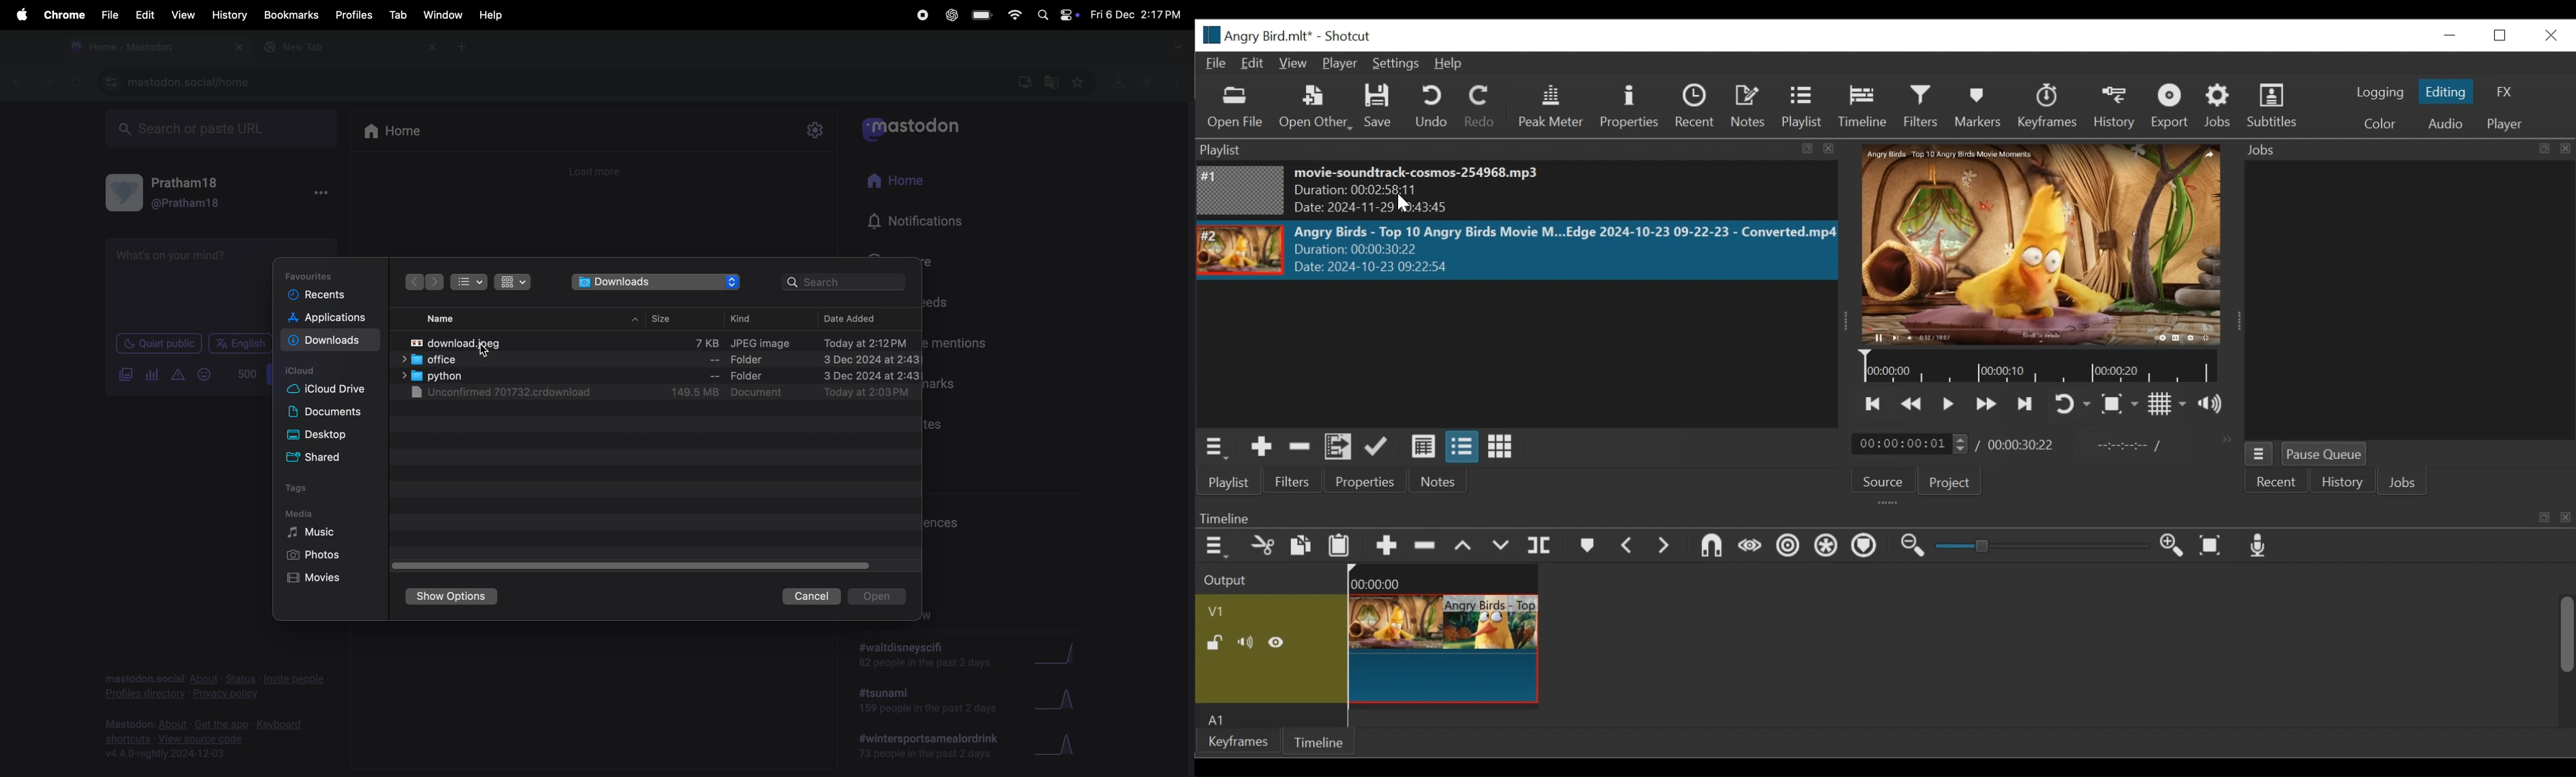 Image resolution: width=2576 pixels, height=784 pixels. Describe the element at coordinates (1746, 106) in the screenshot. I see `Notes` at that location.